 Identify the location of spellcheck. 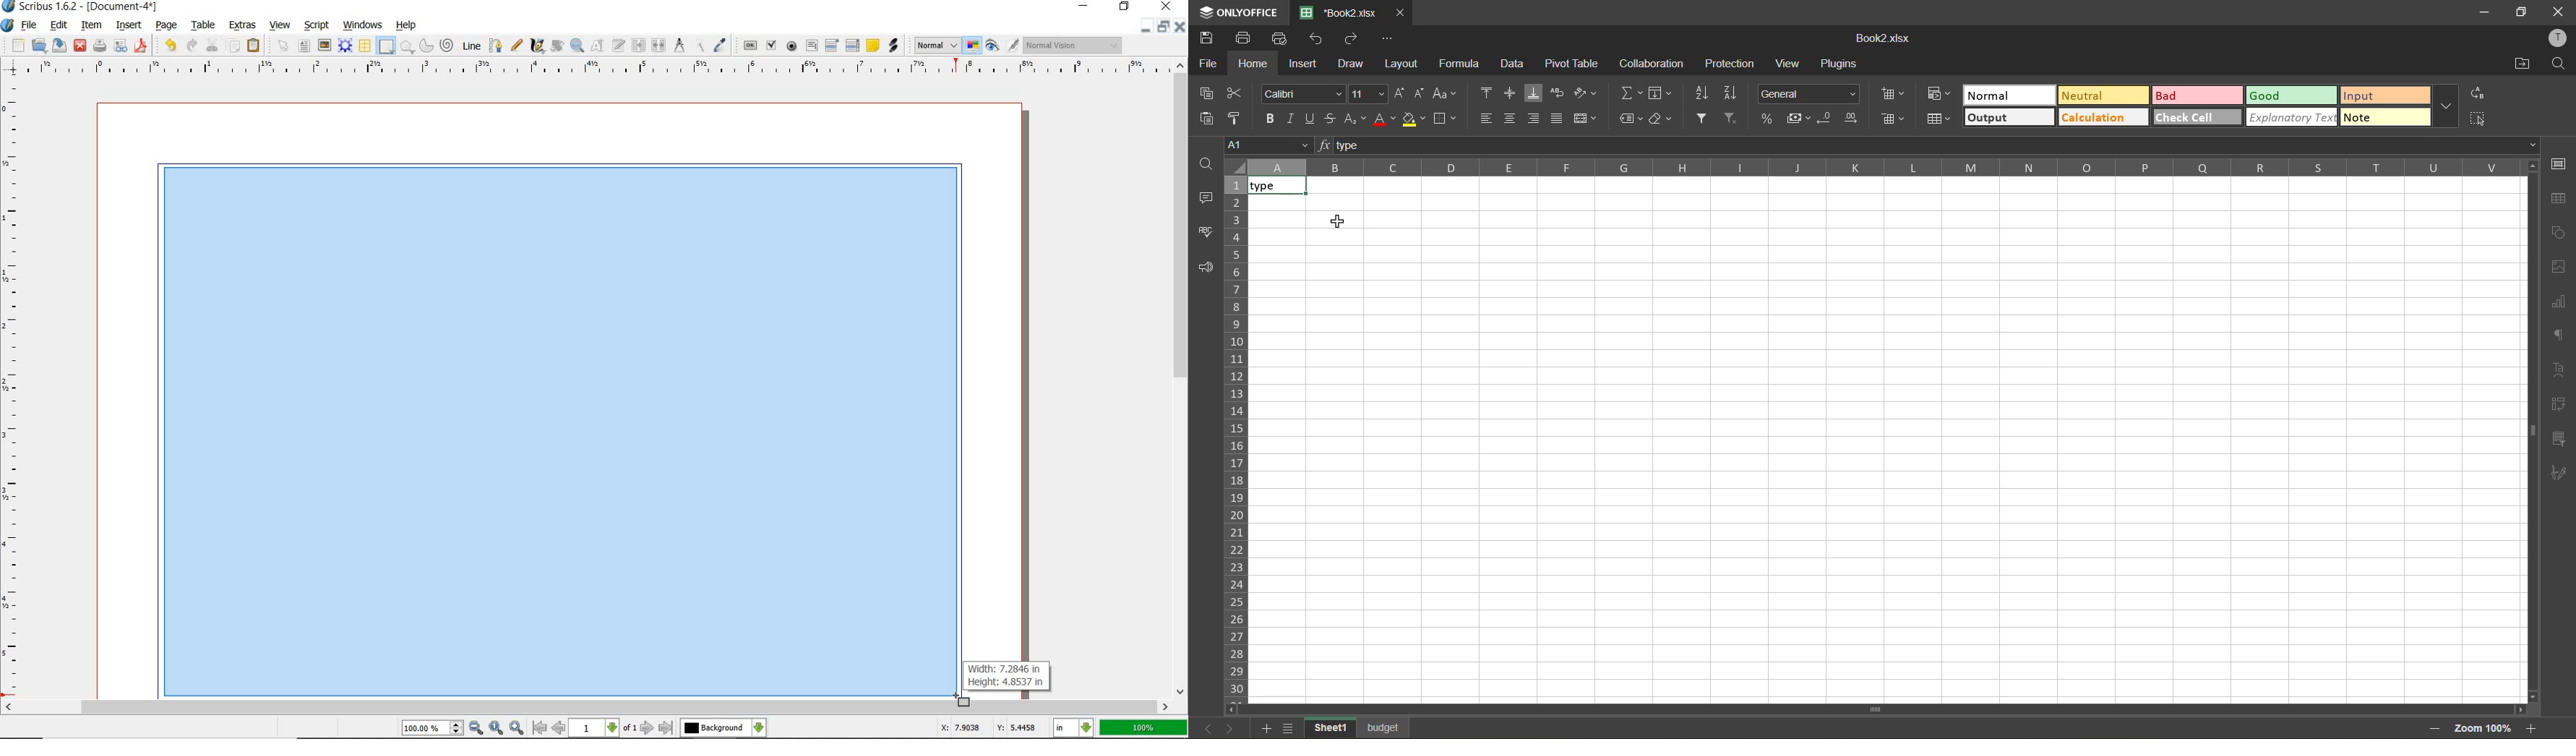
(1204, 233).